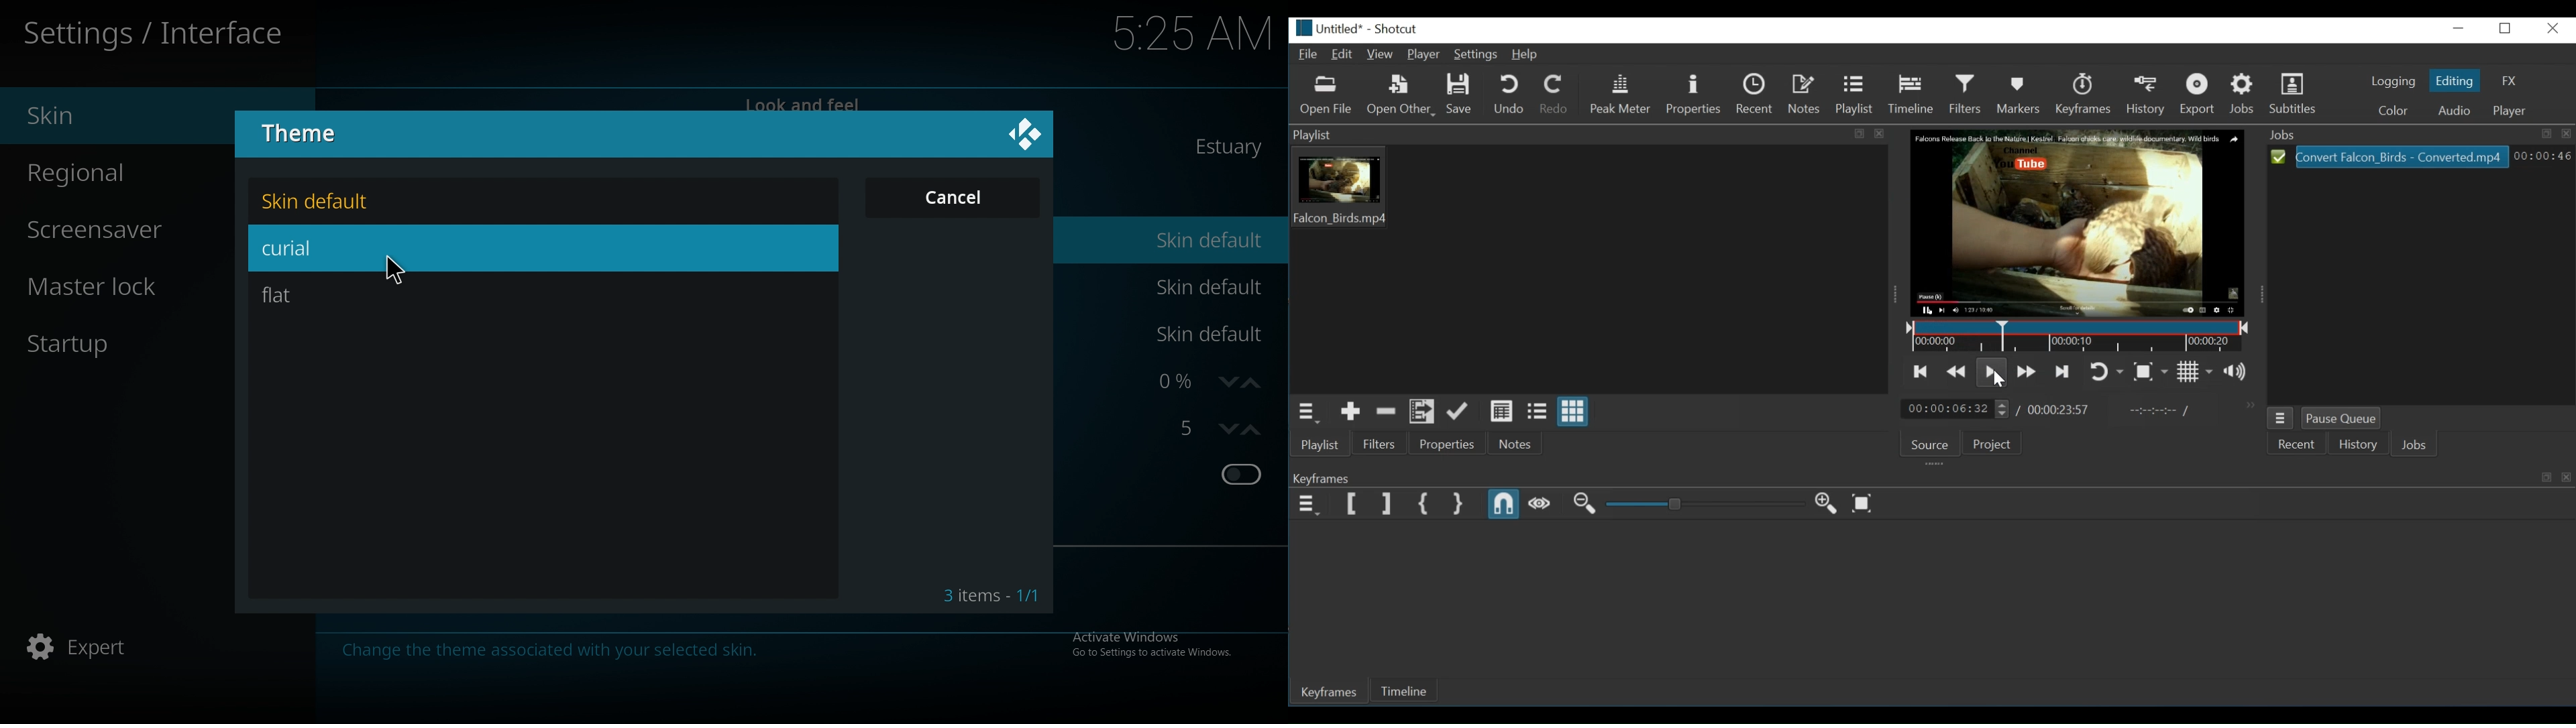 The width and height of the screenshot is (2576, 728). What do you see at coordinates (1589, 270) in the screenshot?
I see `Playlist thumbnail` at bounding box center [1589, 270].